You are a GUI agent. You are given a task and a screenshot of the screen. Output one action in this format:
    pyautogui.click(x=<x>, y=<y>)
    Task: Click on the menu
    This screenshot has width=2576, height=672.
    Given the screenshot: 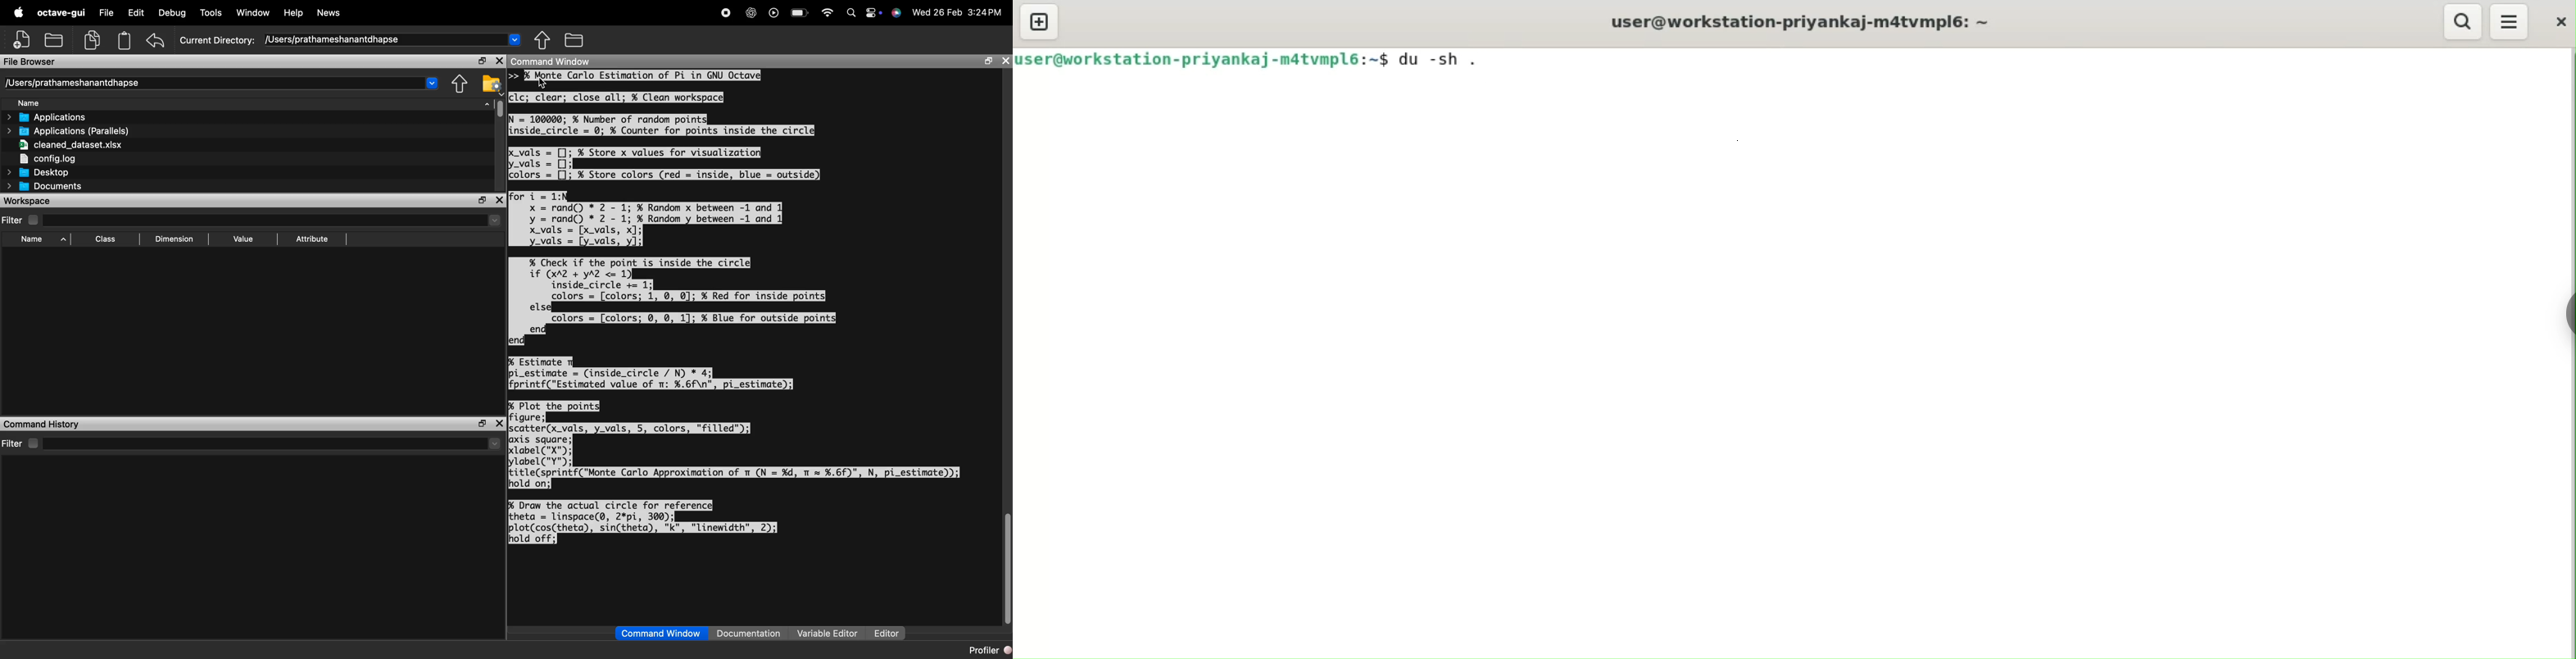 What is the action you would take?
    pyautogui.click(x=2509, y=23)
    